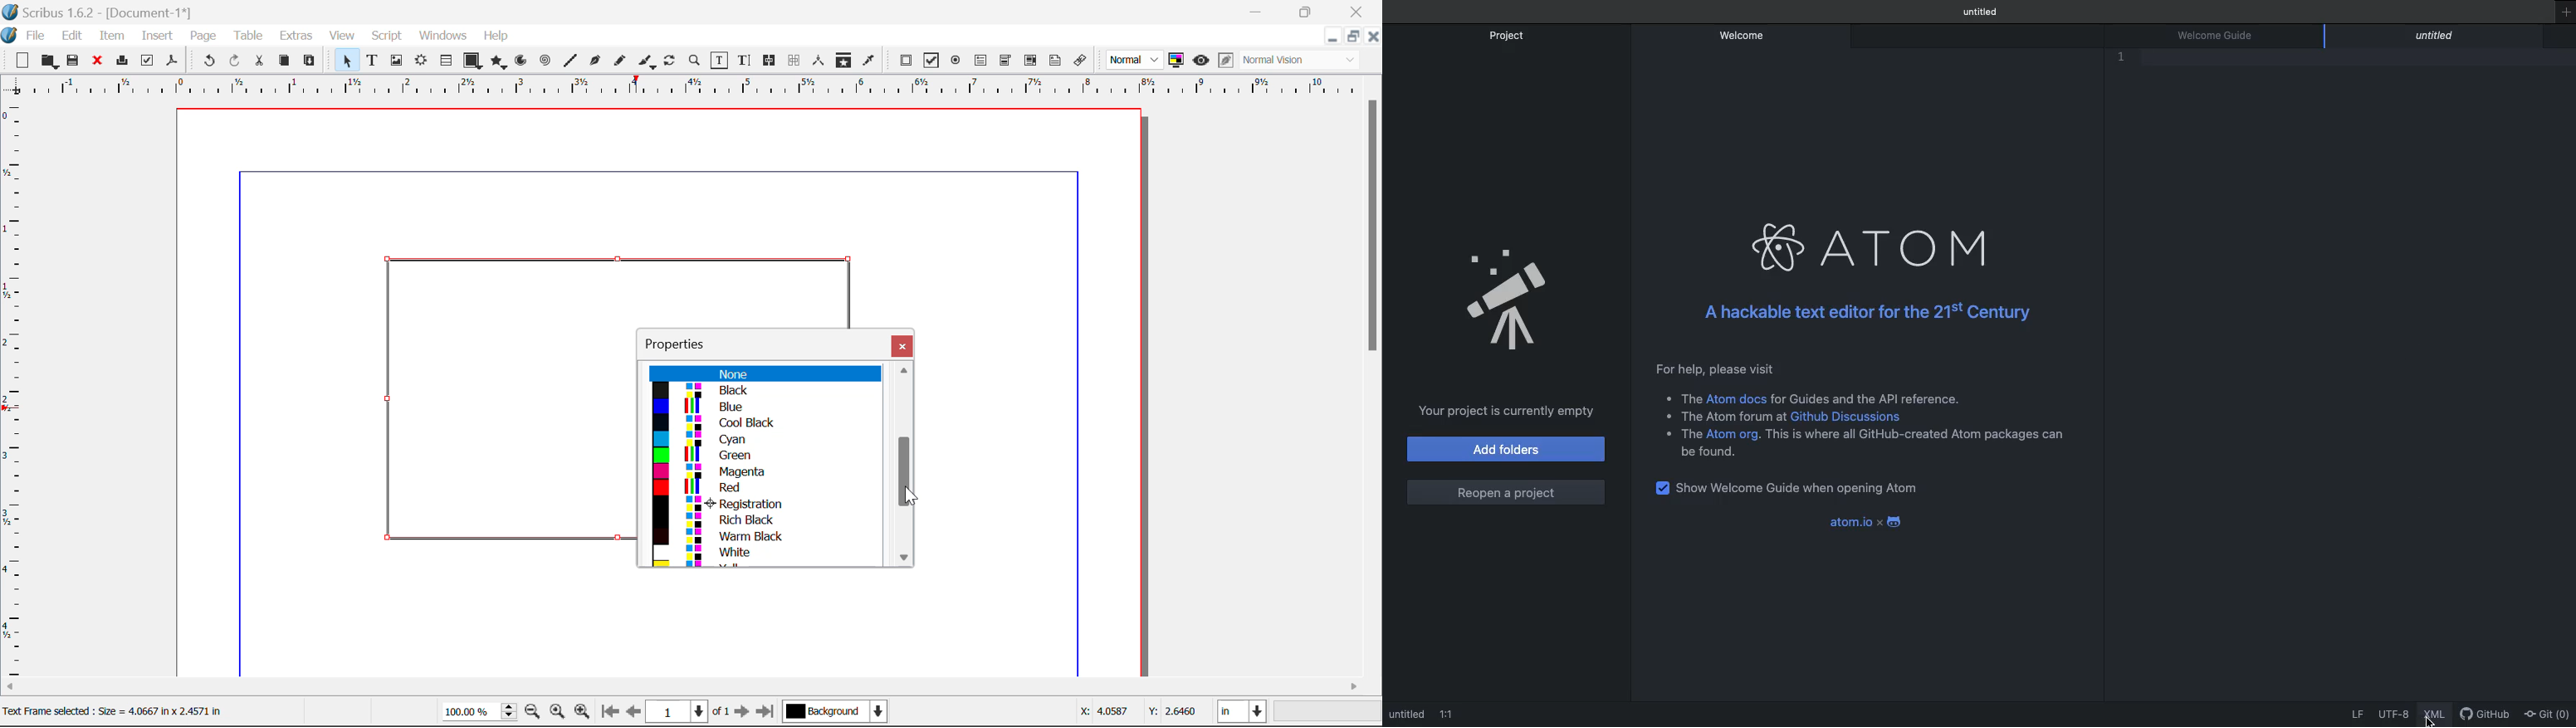 The height and width of the screenshot is (728, 2576). I want to click on Measurement Units, so click(1243, 713).